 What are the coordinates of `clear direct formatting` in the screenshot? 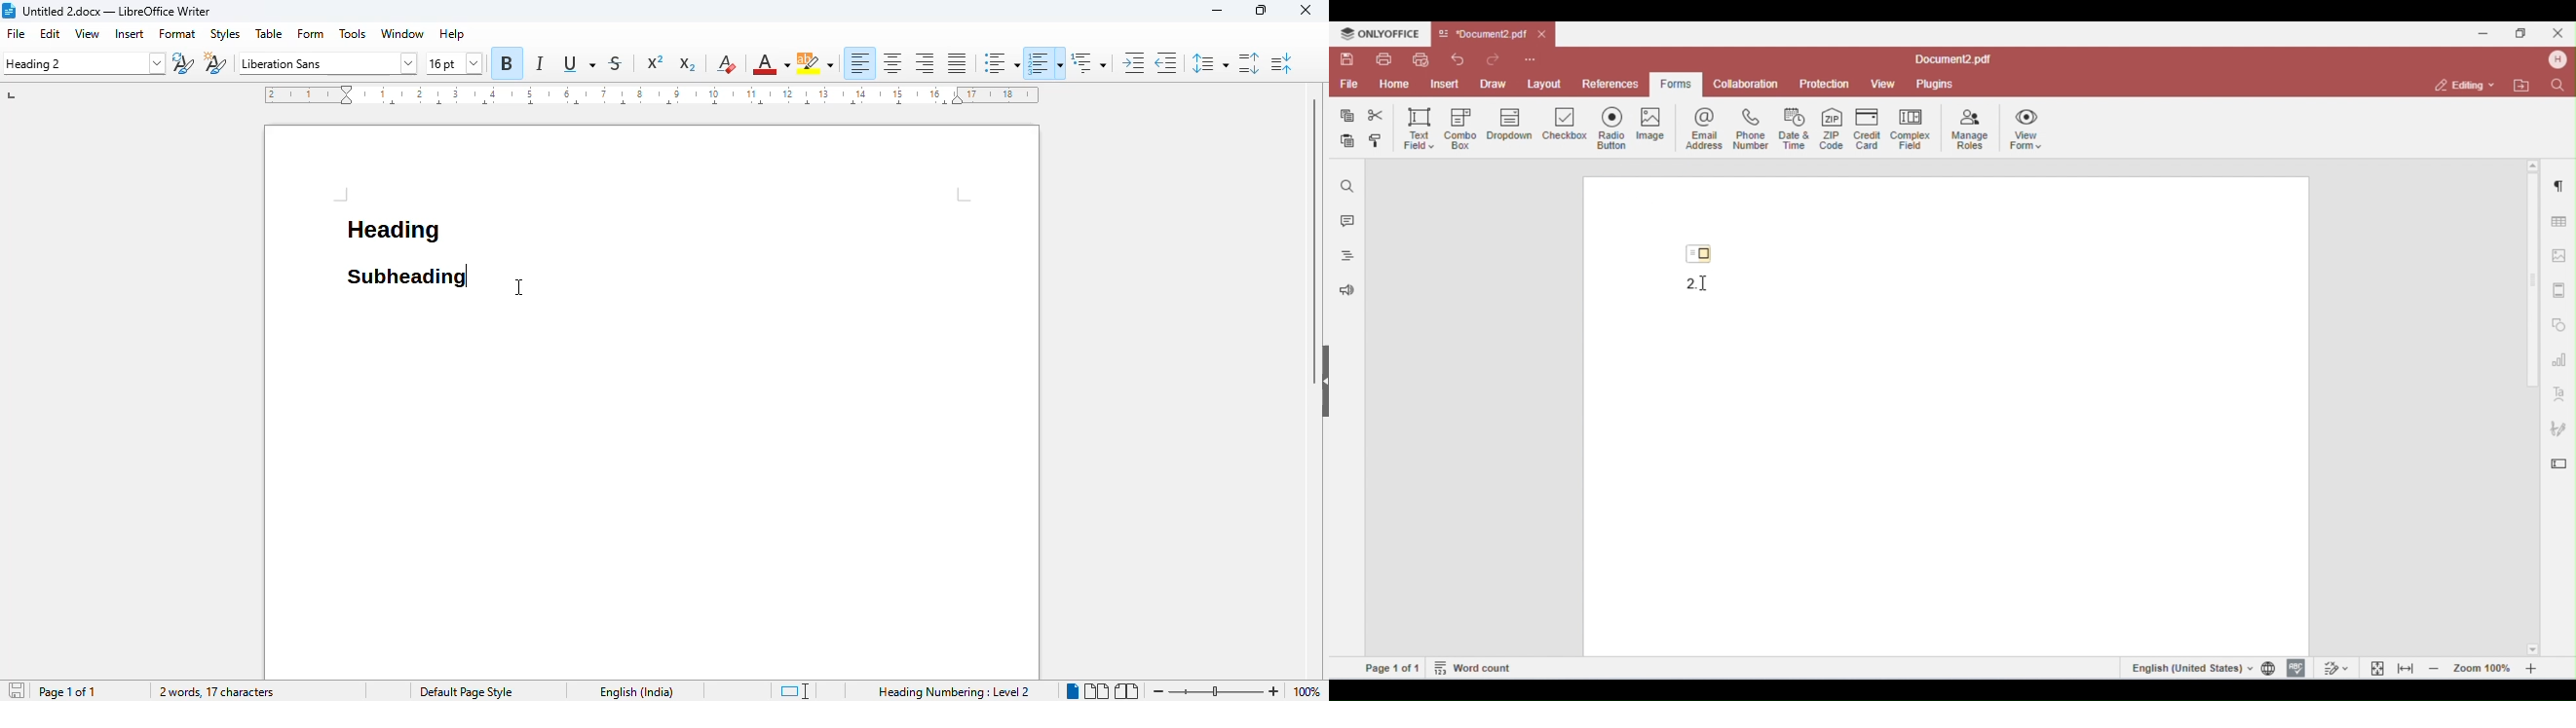 It's located at (726, 64).